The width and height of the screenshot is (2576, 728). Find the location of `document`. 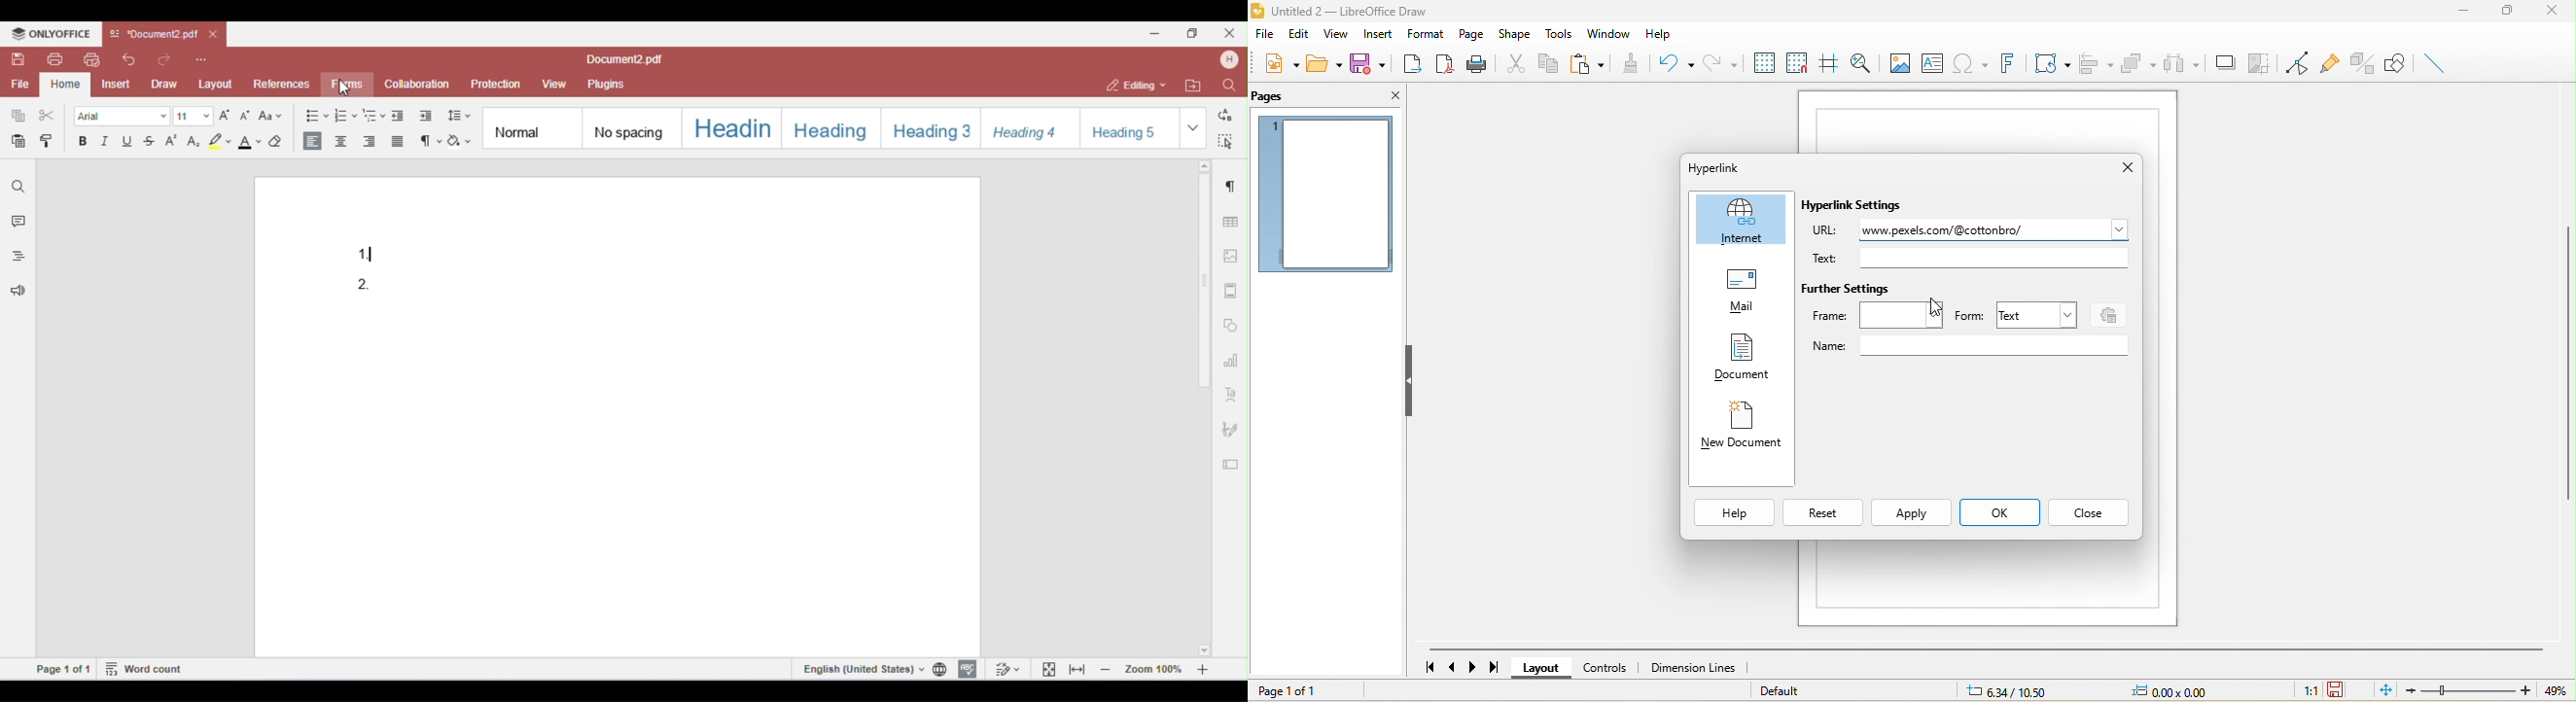

document is located at coordinates (1736, 358).